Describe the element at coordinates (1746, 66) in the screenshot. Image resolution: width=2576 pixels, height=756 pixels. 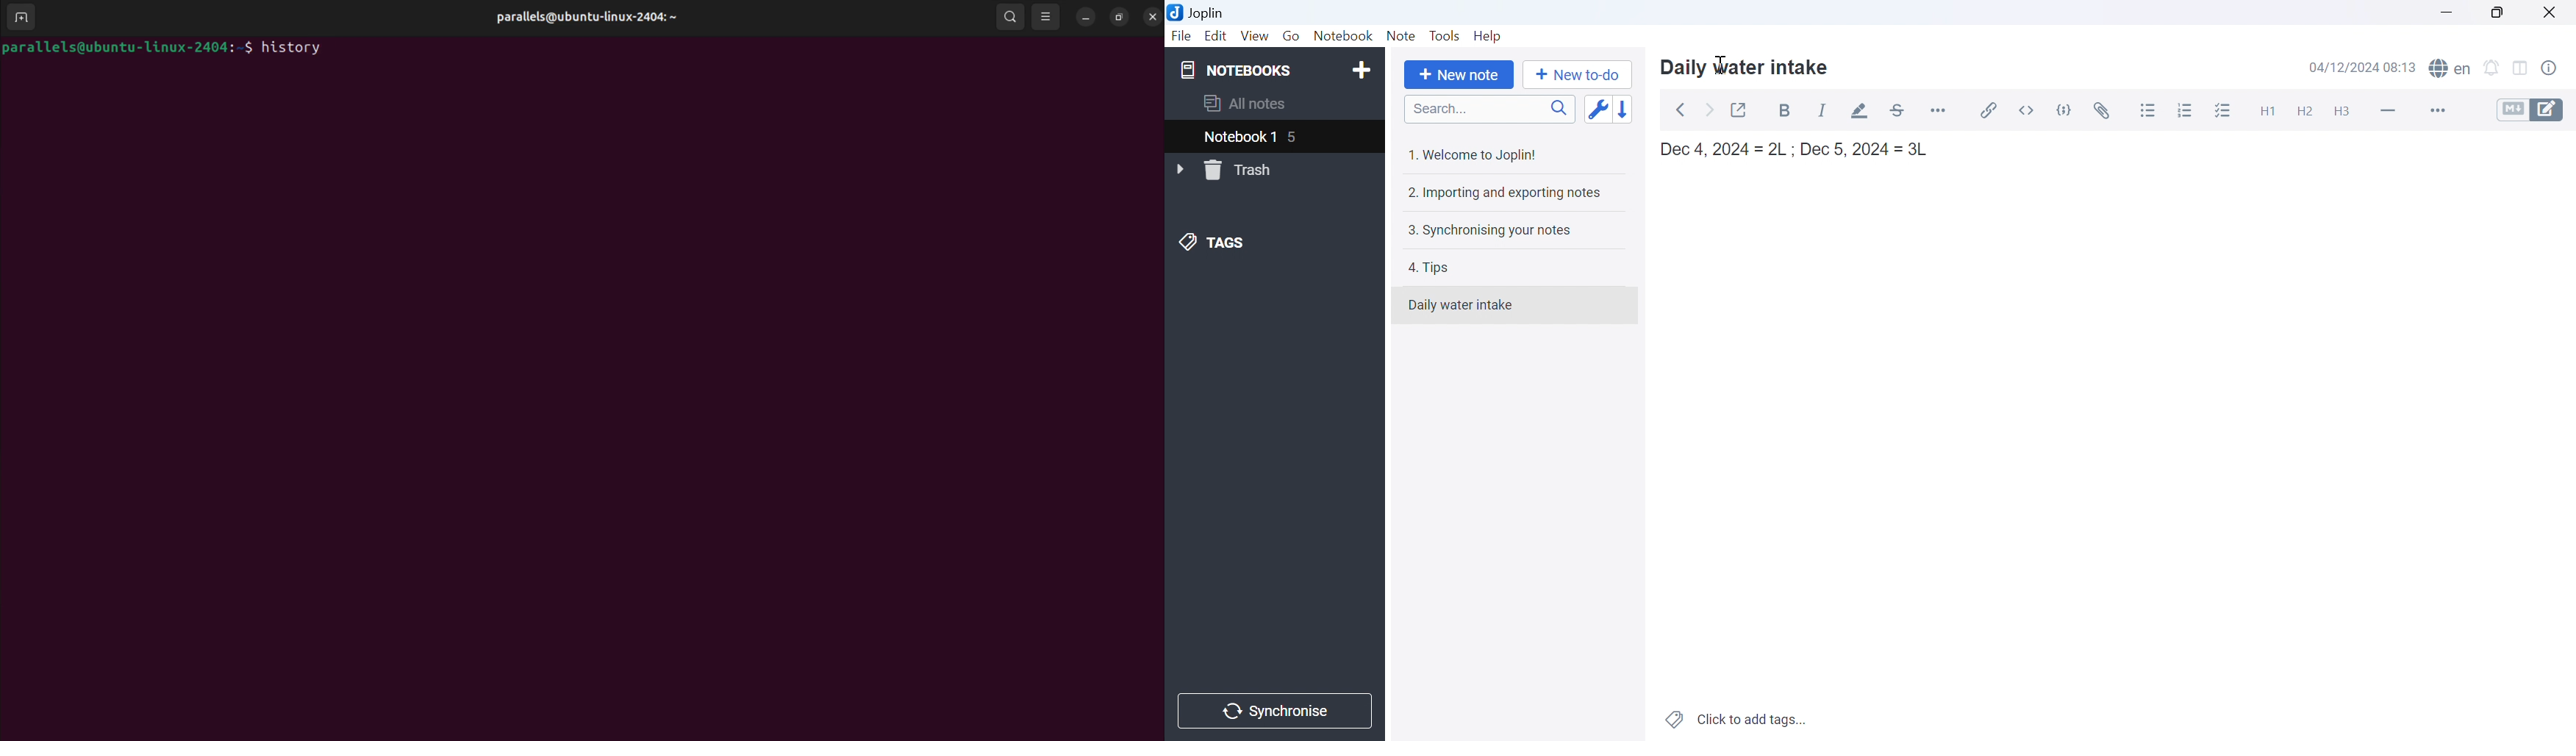
I see `Daily water intake` at that location.